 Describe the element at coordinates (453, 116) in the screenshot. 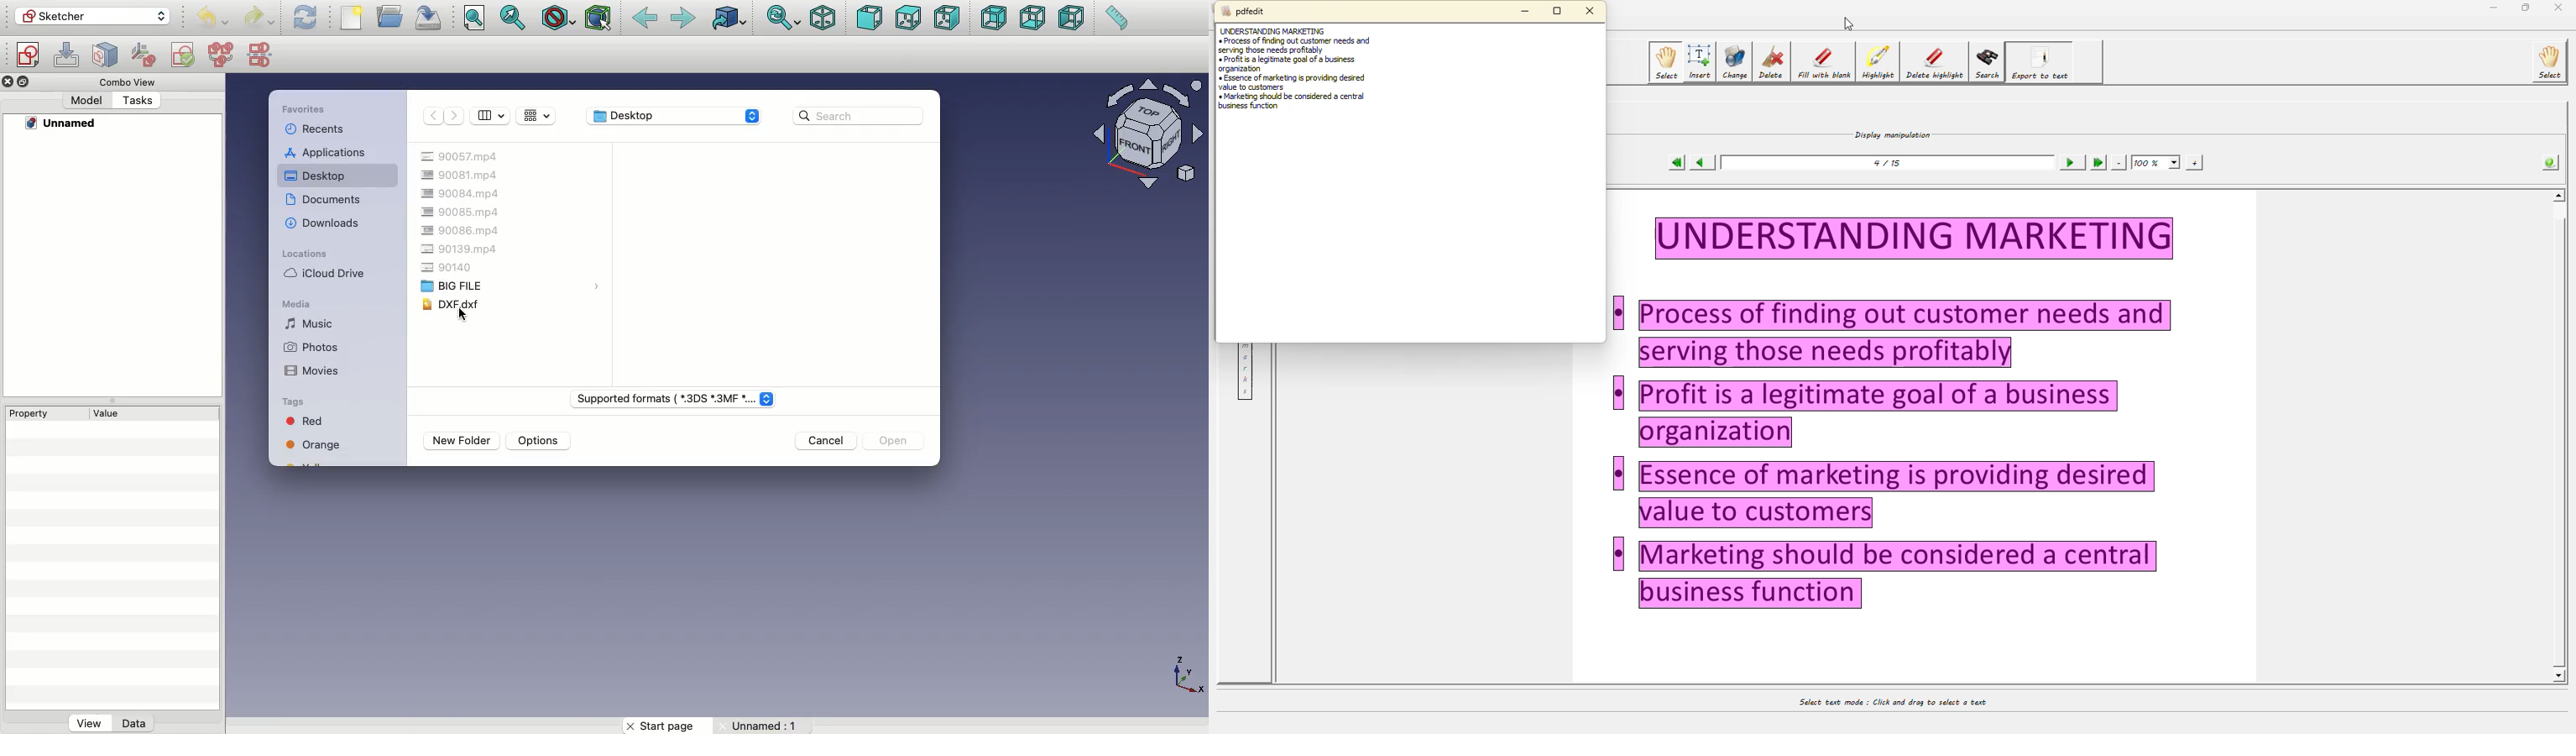

I see `Forward` at that location.